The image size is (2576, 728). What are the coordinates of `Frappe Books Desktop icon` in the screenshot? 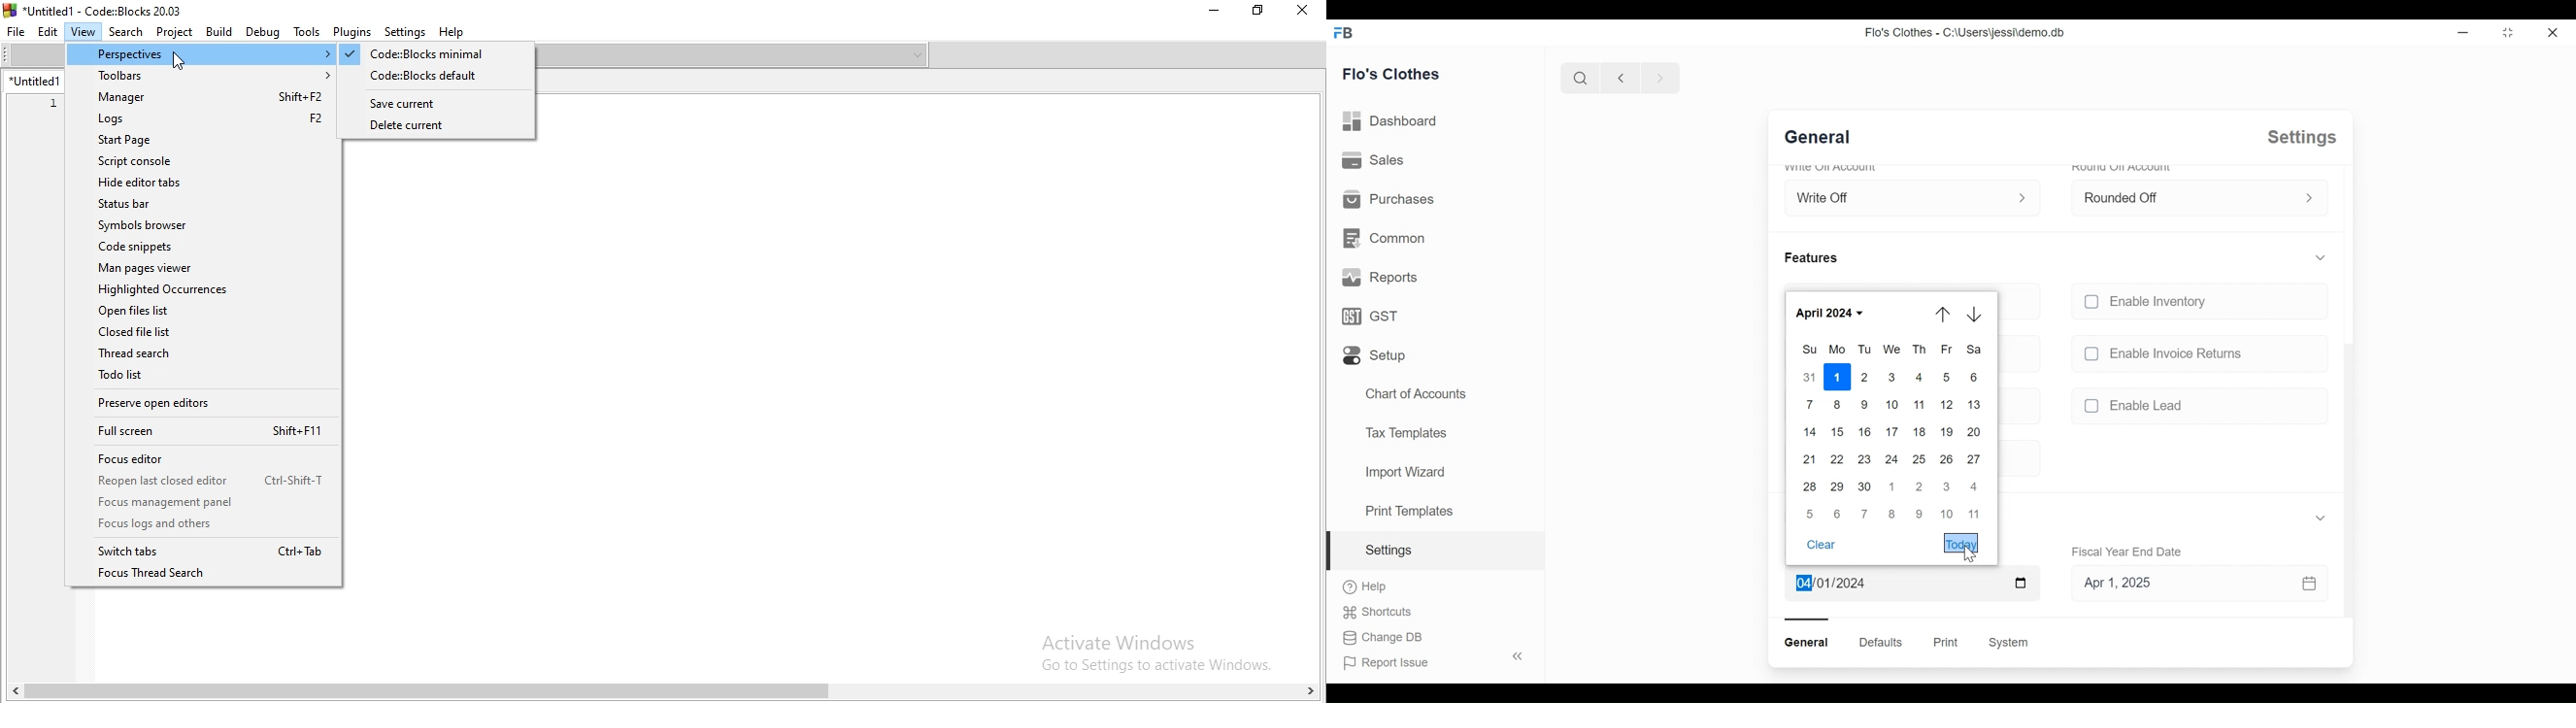 It's located at (1347, 32).